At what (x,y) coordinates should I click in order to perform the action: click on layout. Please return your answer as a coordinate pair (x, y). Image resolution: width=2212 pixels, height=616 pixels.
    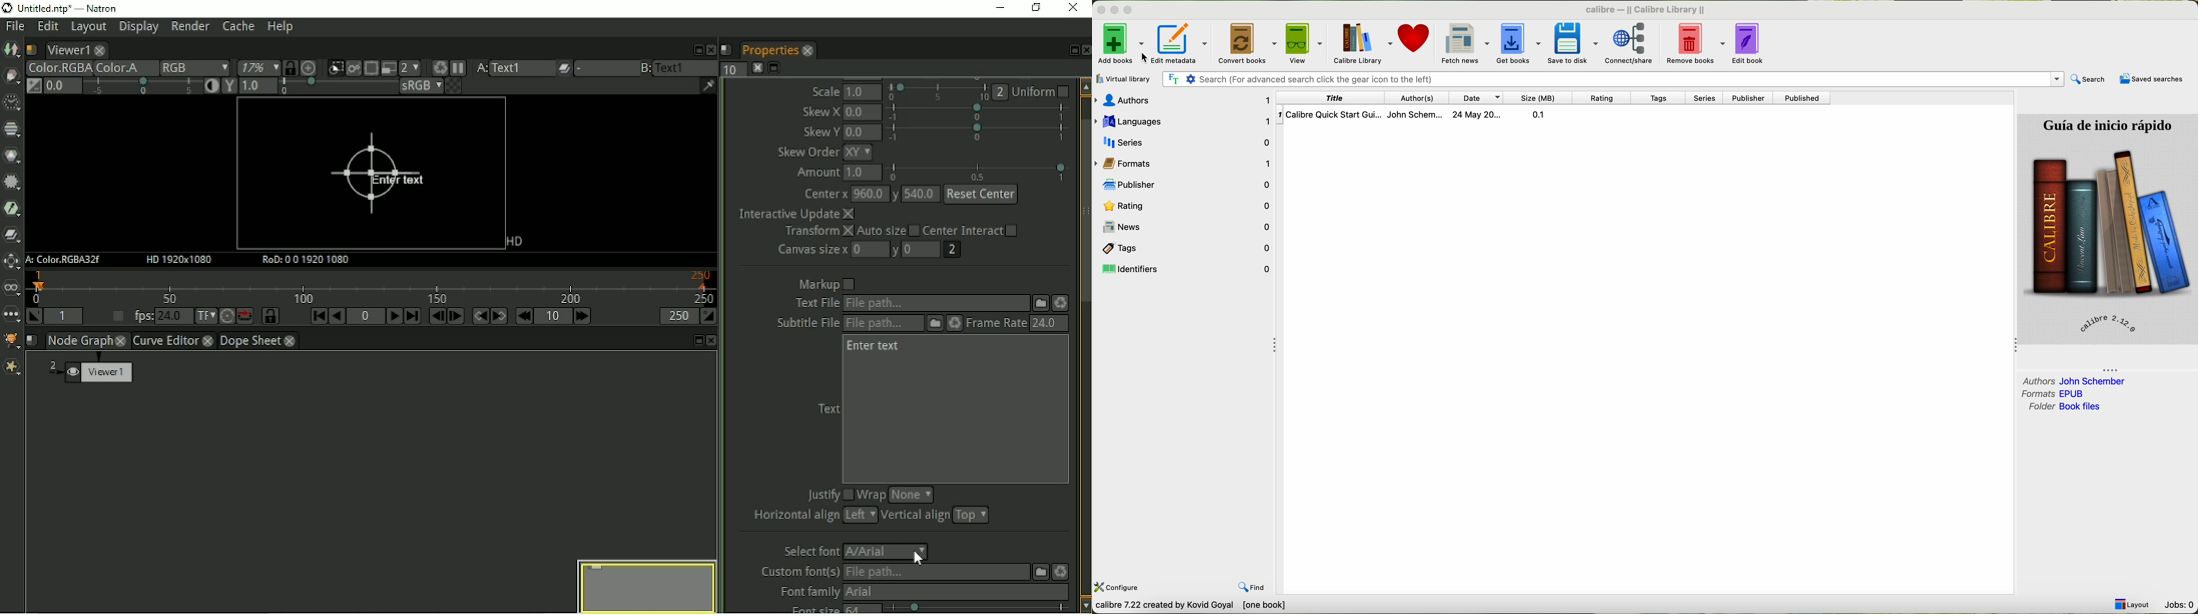
    Looking at the image, I should click on (2133, 603).